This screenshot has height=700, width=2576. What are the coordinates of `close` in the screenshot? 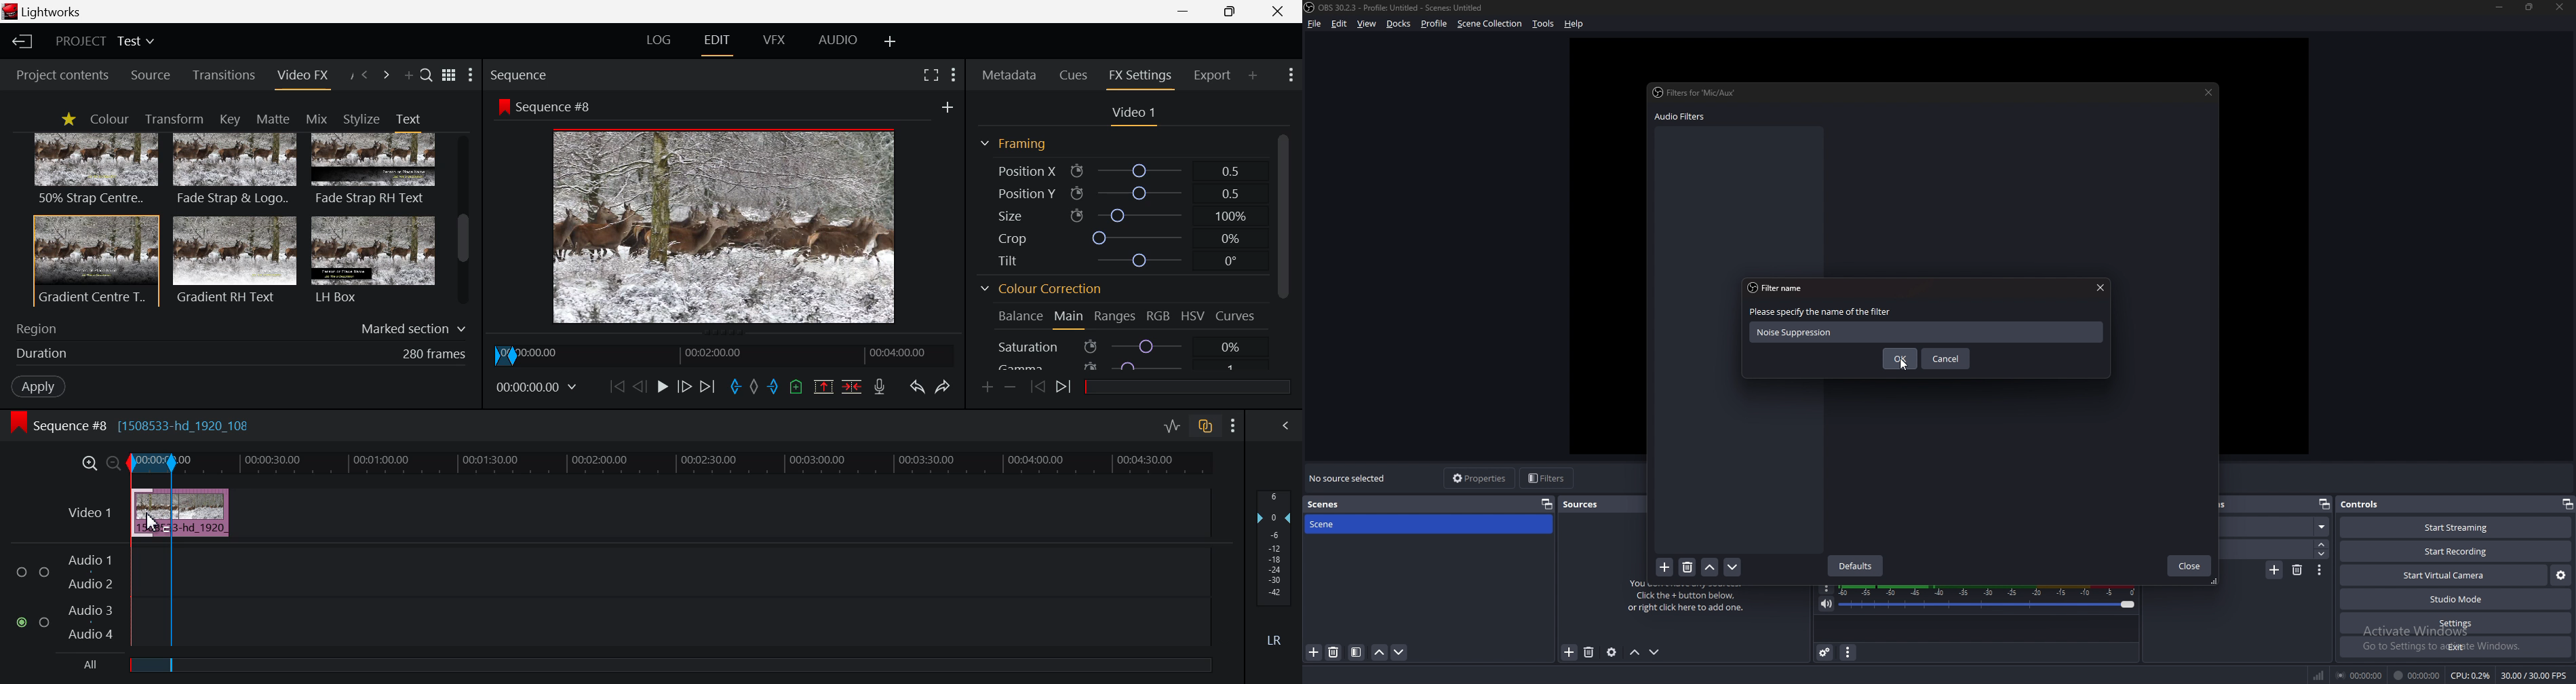 It's located at (2100, 287).